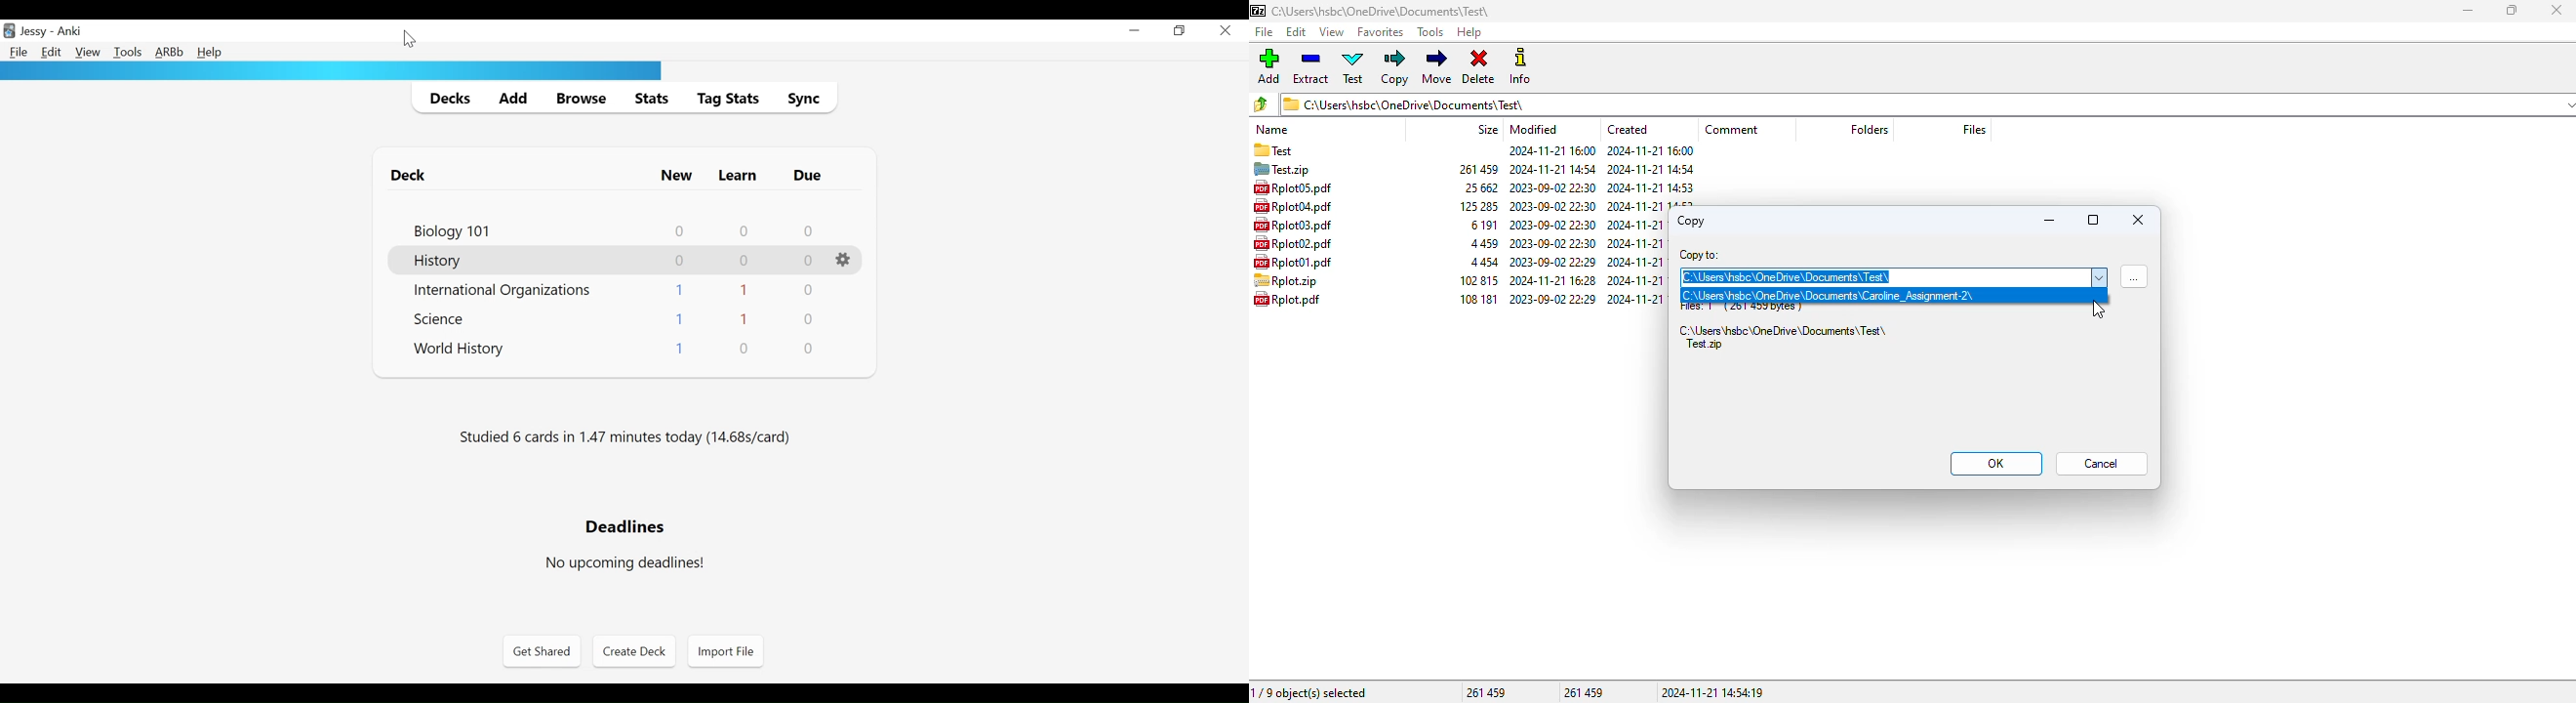 Image resolution: width=2576 pixels, height=728 pixels. Describe the element at coordinates (802, 99) in the screenshot. I see `Sync` at that location.